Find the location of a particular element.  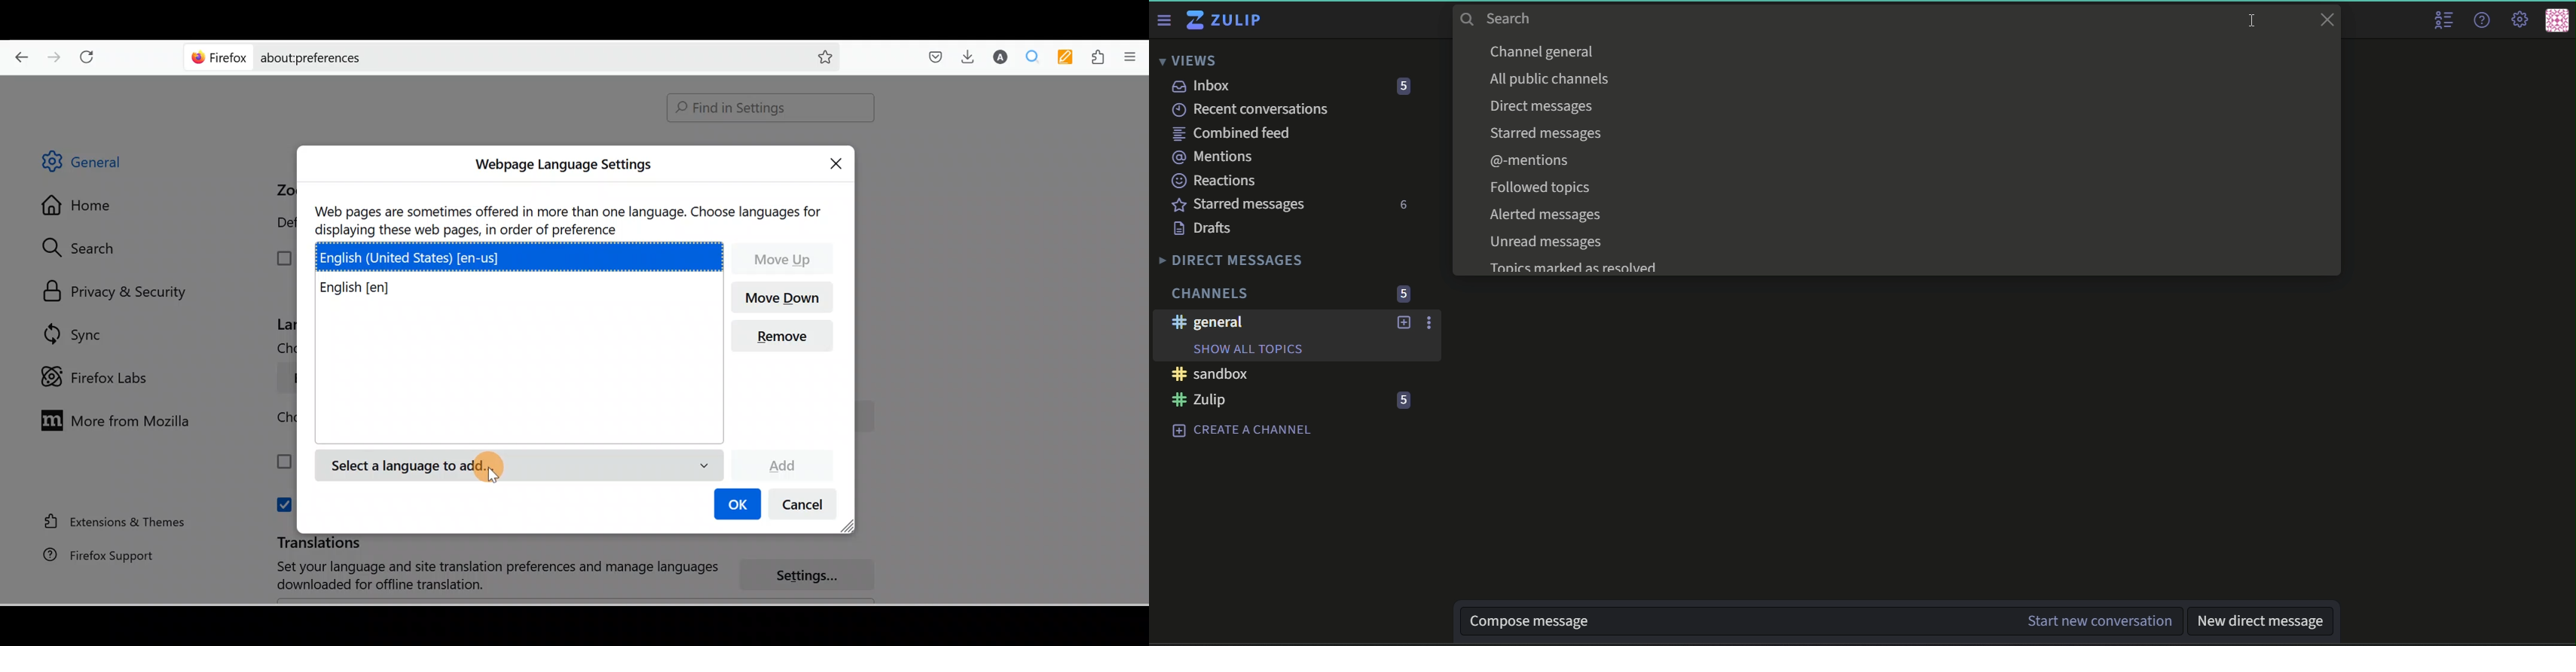

Starred messages is located at coordinates (1242, 203).